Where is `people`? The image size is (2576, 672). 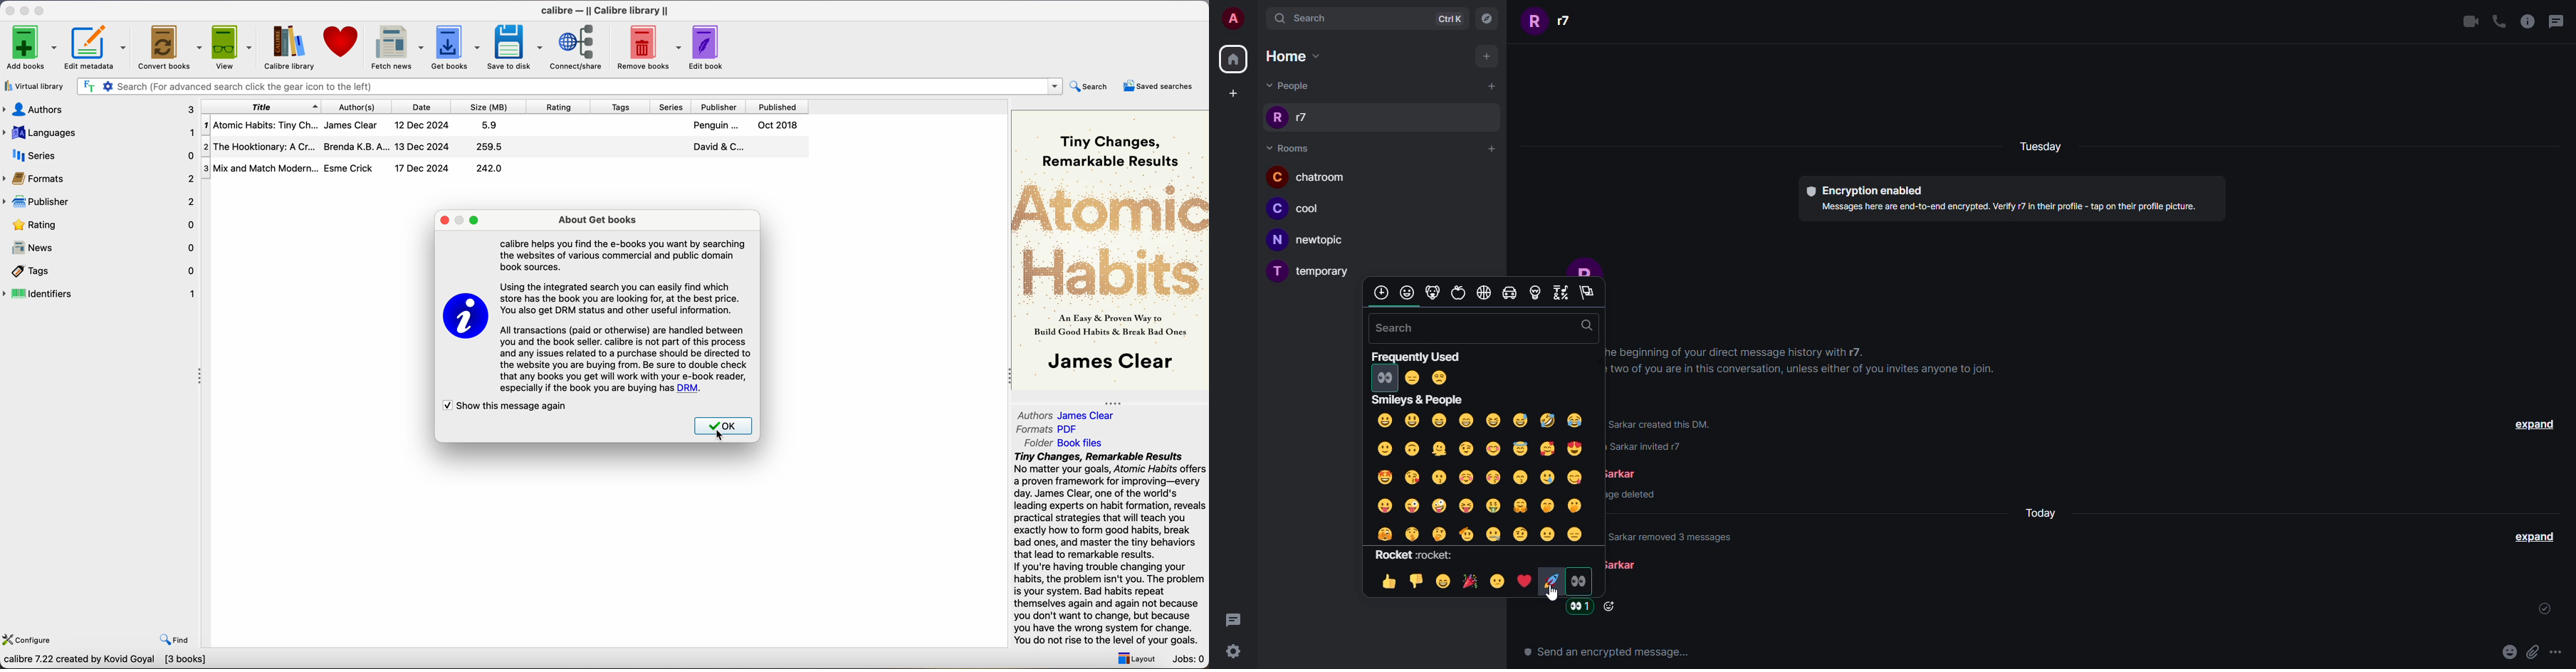 people is located at coordinates (1289, 118).